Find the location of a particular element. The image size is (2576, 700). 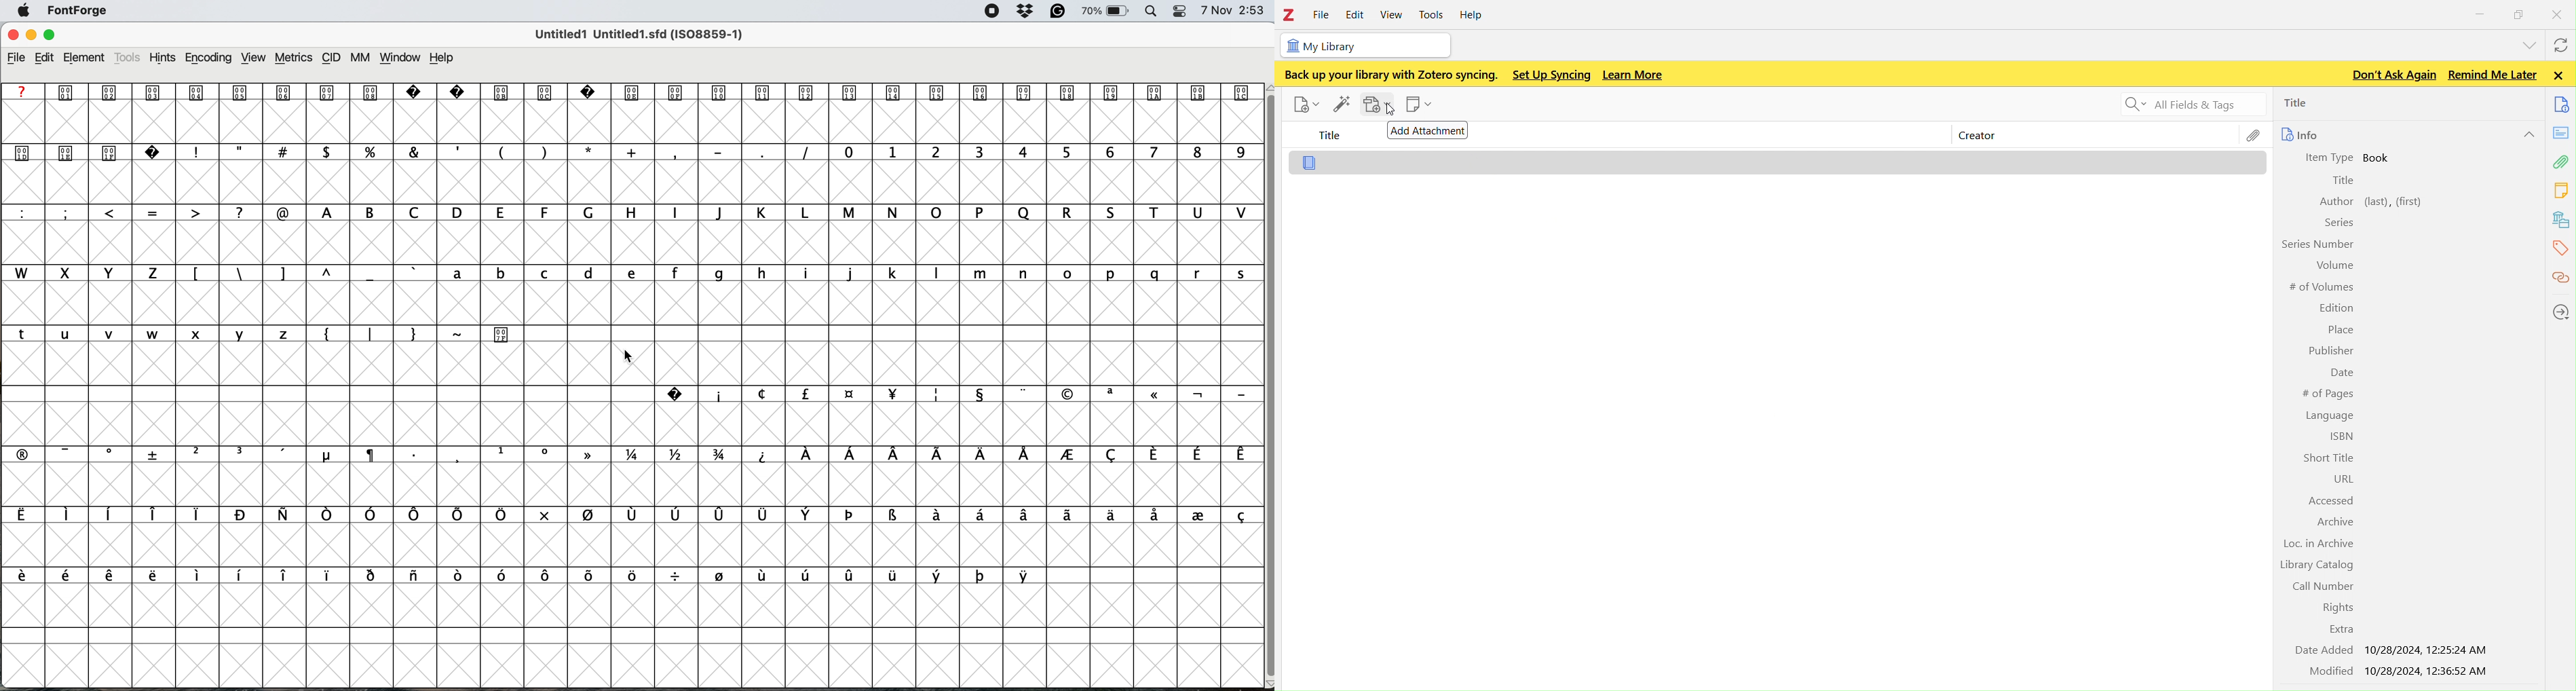

screen recorder is located at coordinates (992, 12).